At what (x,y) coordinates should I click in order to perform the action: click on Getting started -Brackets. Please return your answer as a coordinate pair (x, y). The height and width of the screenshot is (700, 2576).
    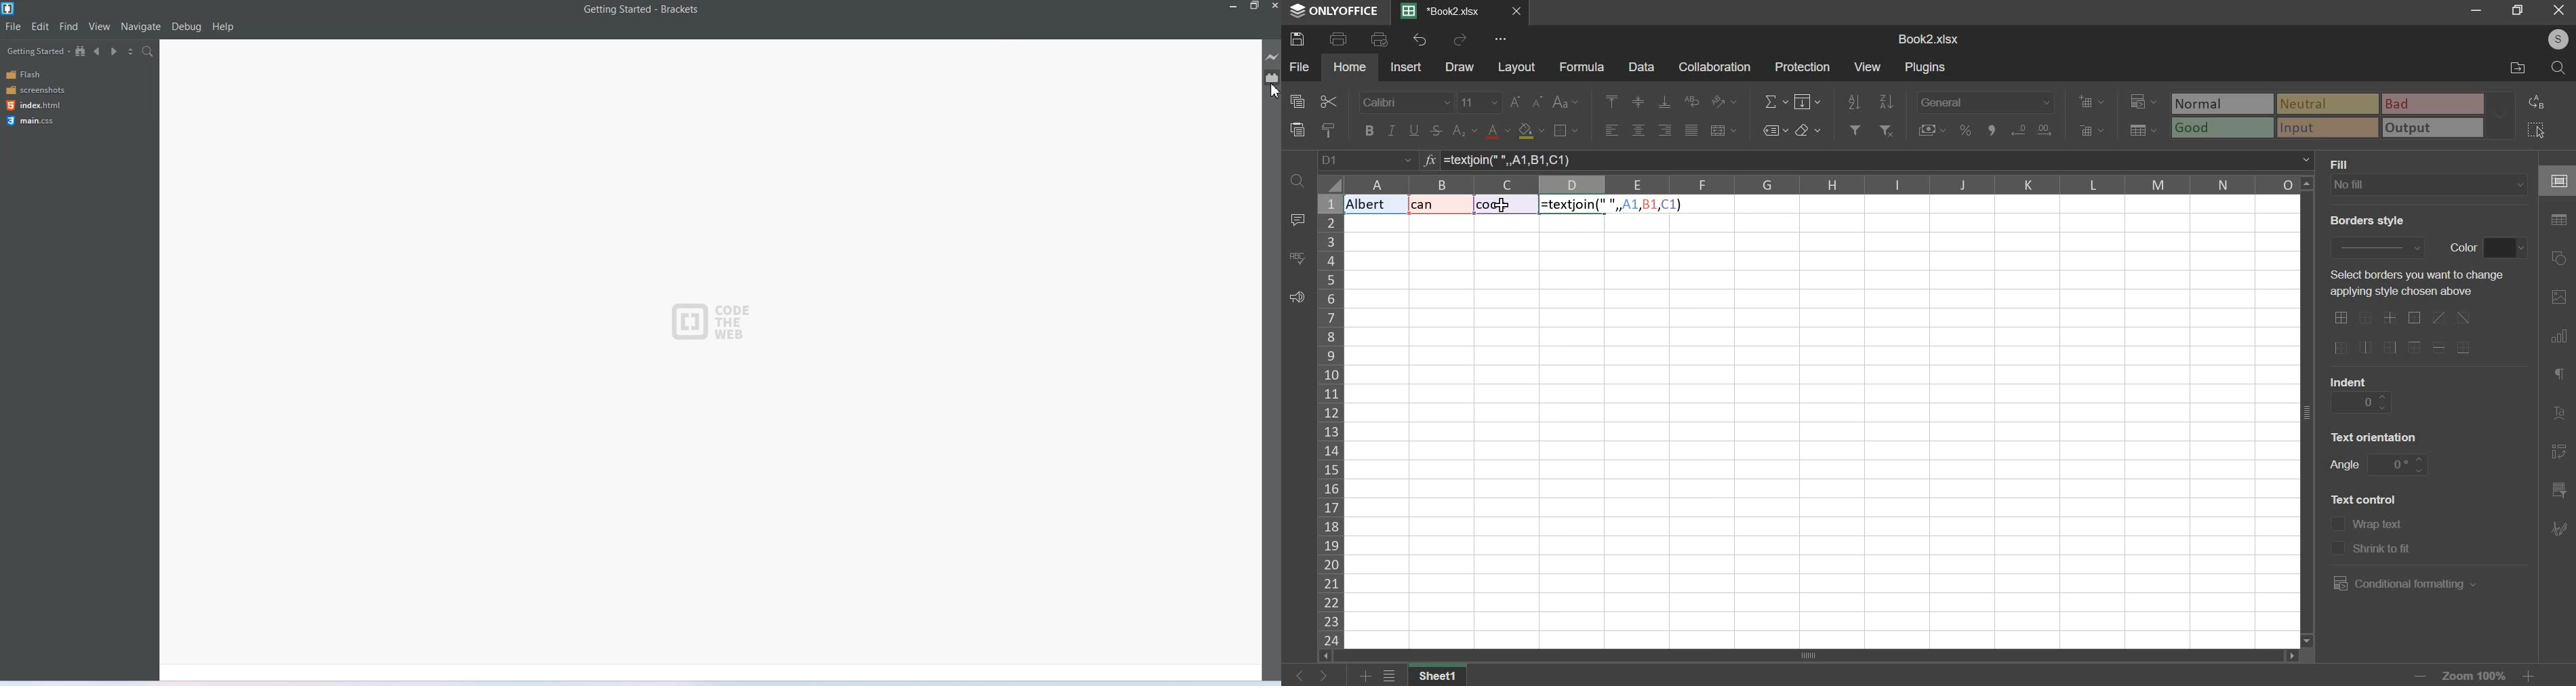
    Looking at the image, I should click on (645, 10).